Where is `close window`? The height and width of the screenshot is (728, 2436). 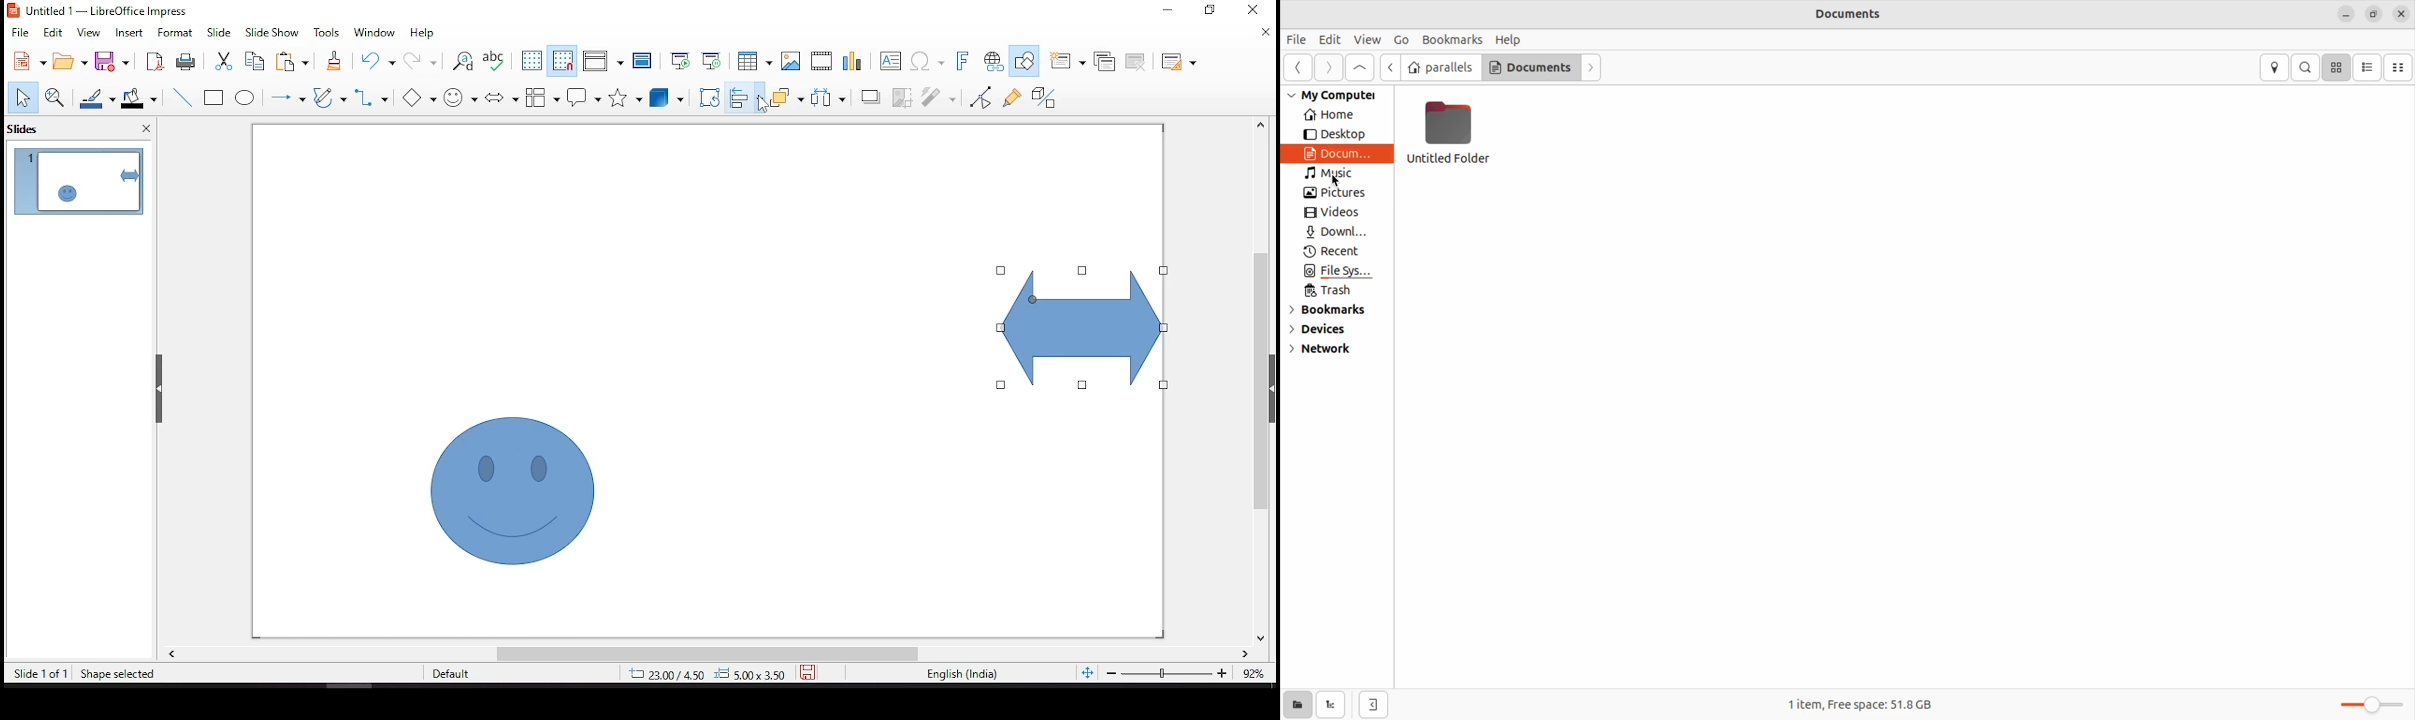
close window is located at coordinates (1252, 10).